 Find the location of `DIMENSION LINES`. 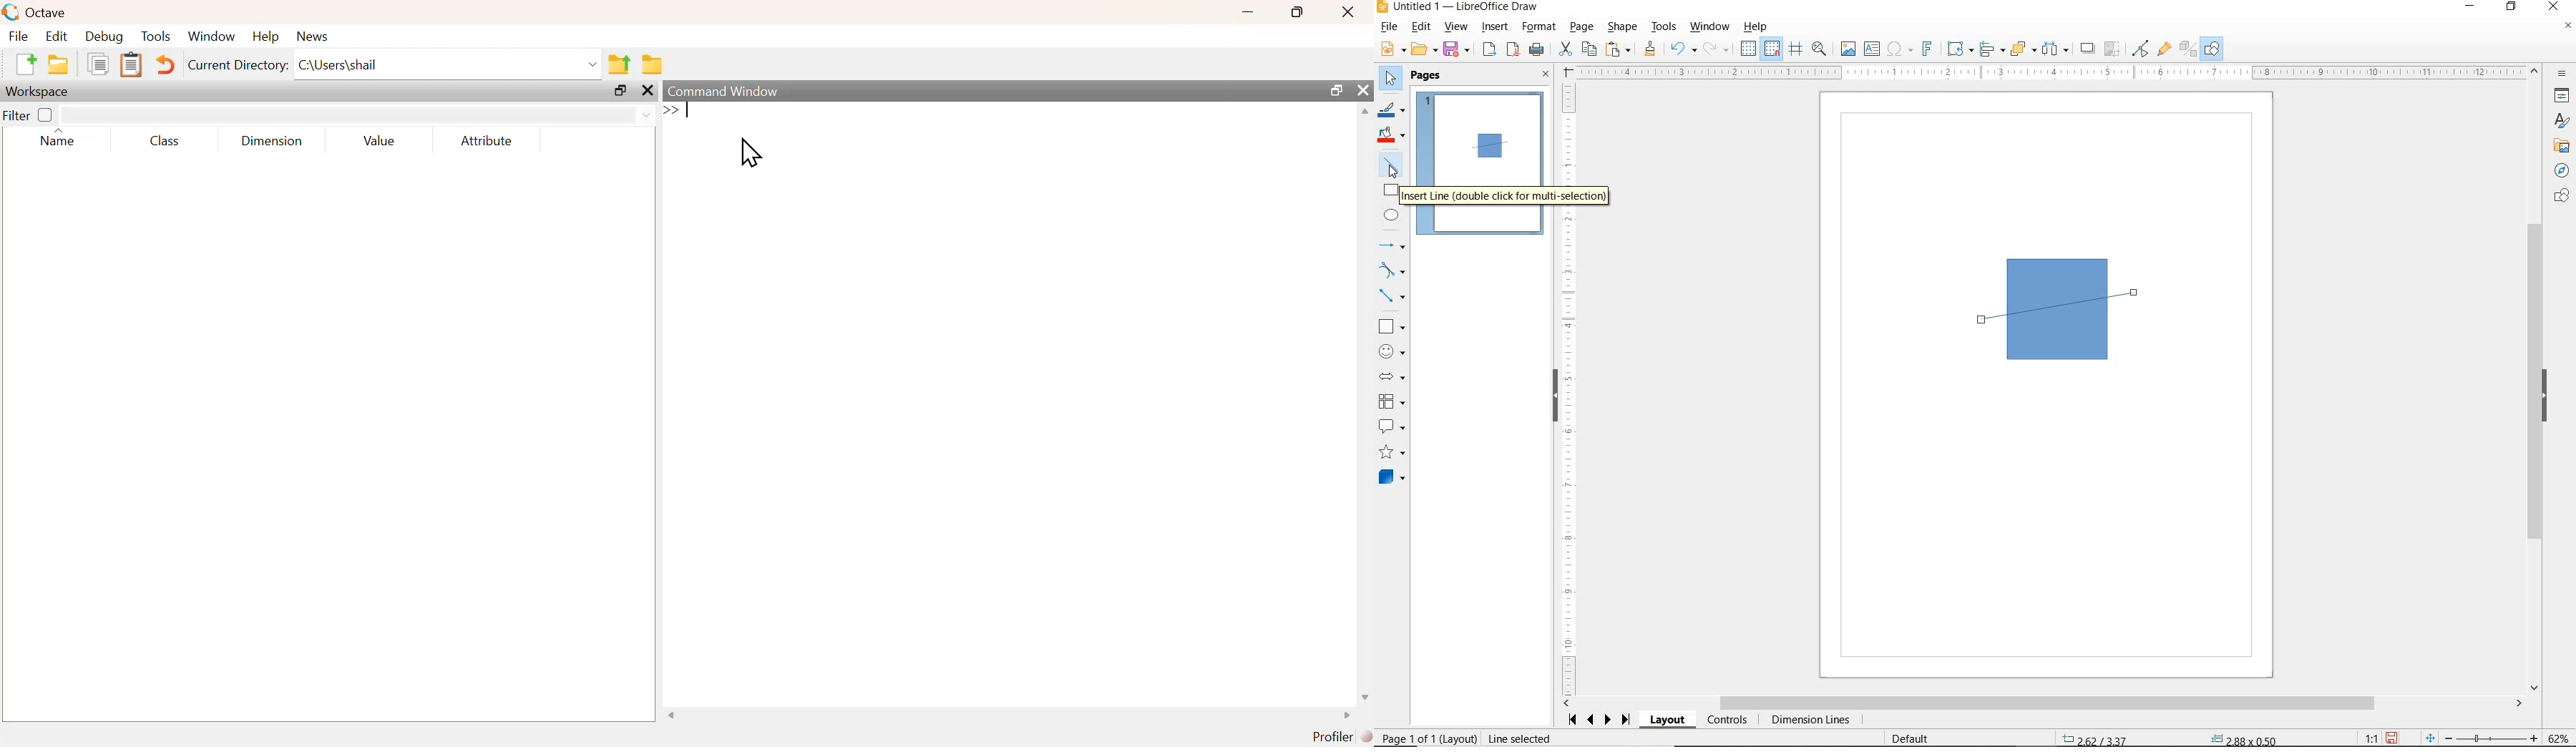

DIMENSION LINES is located at coordinates (1810, 721).